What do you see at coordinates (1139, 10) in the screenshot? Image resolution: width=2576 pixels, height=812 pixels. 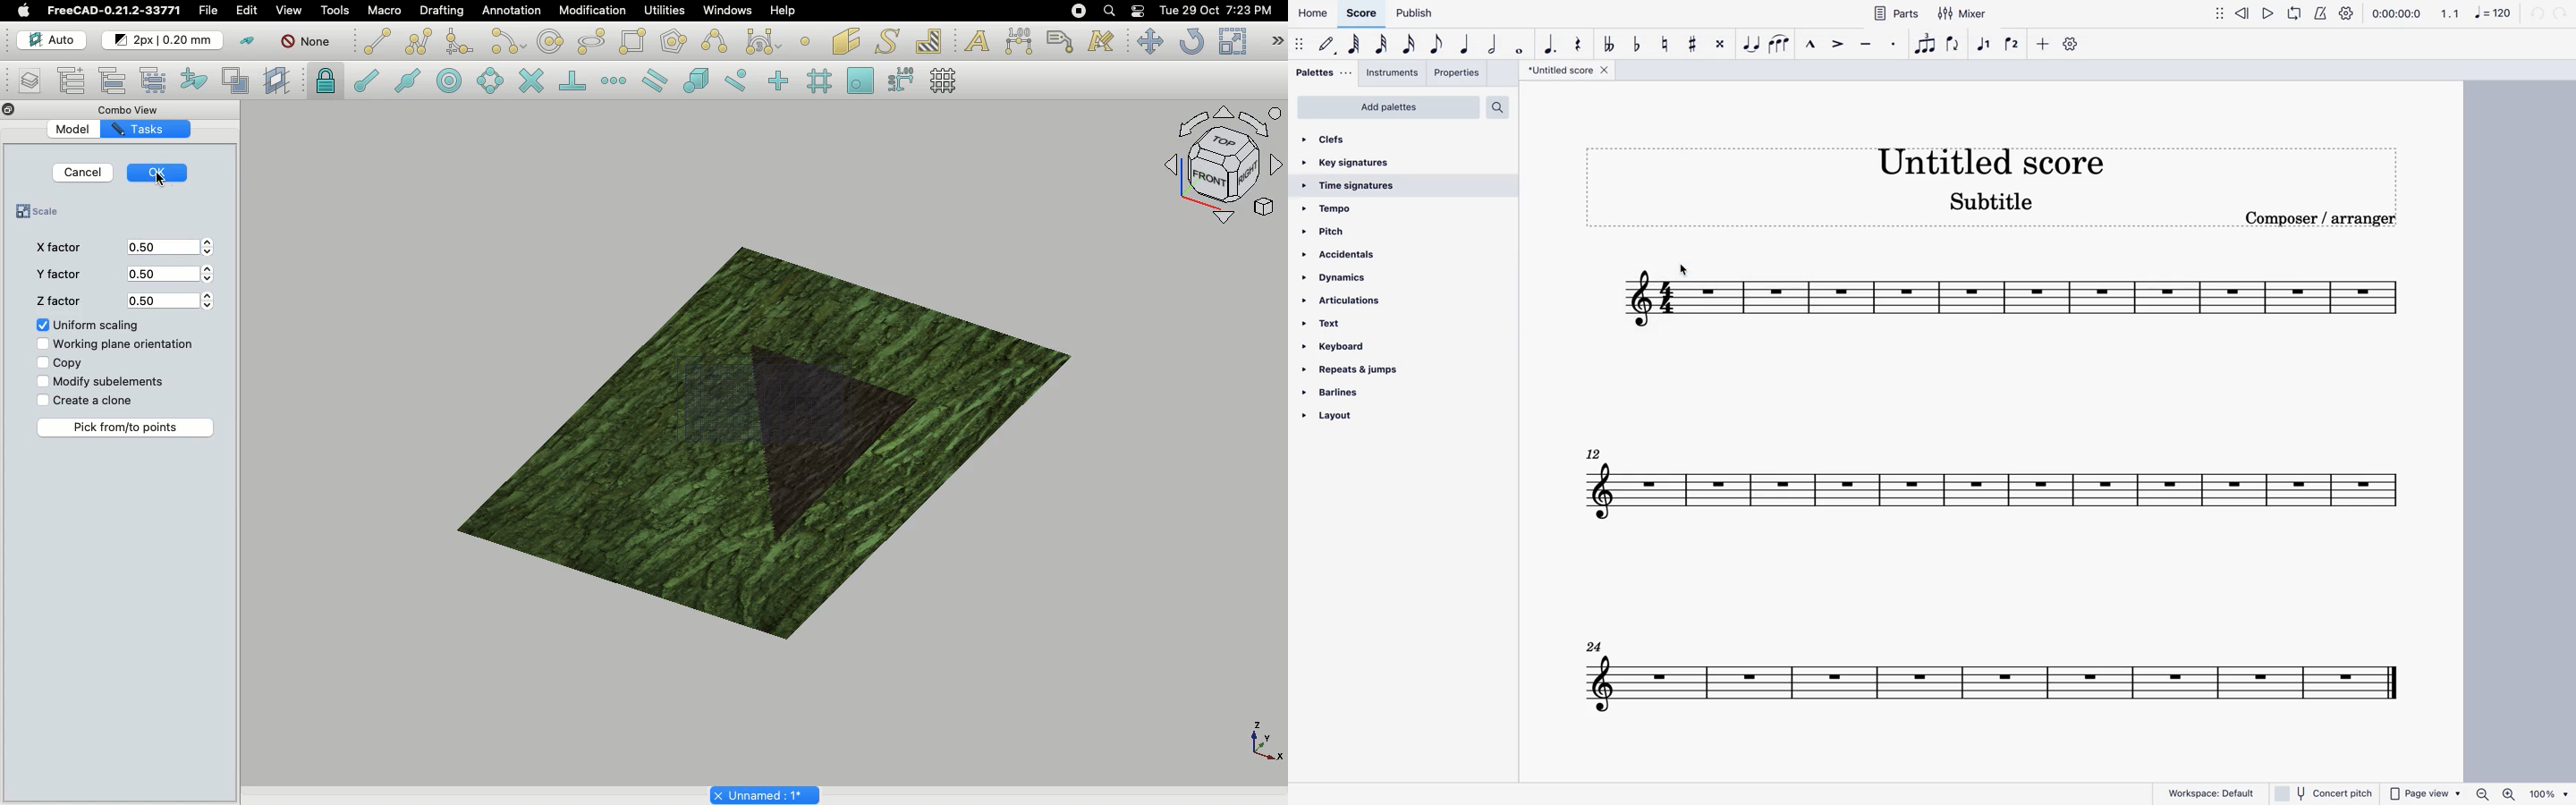 I see `Notification` at bounding box center [1139, 10].